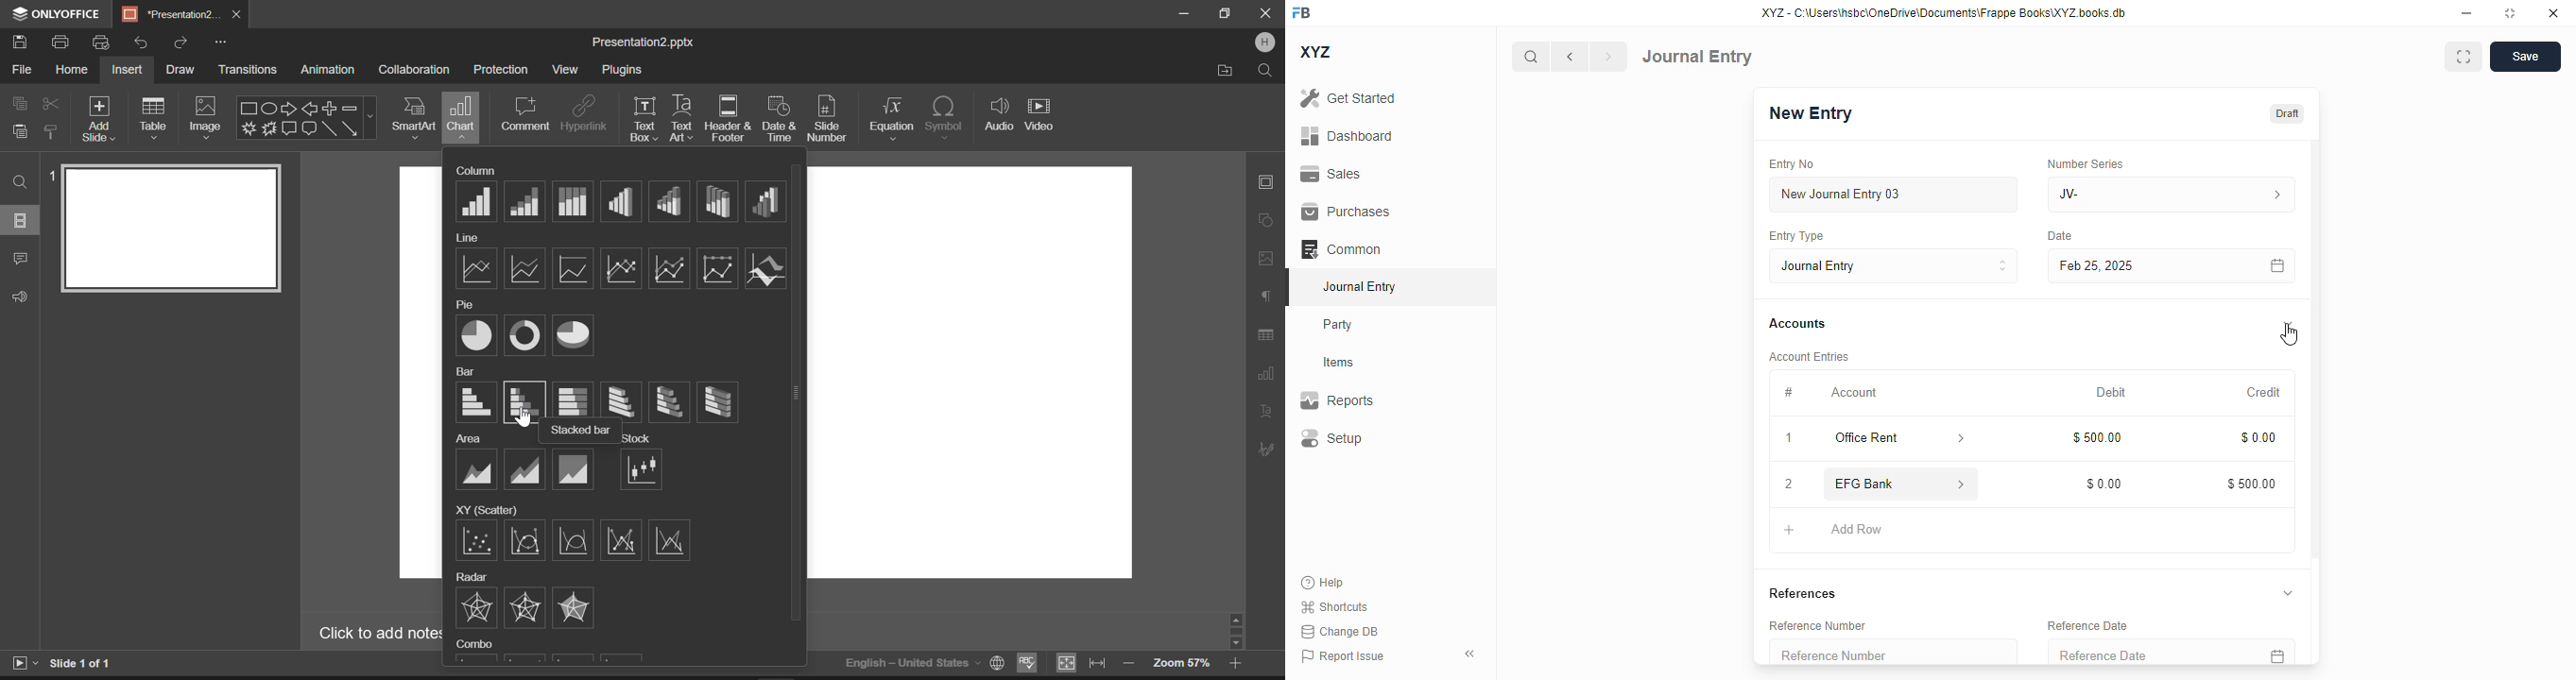 This screenshot has height=700, width=2576. I want to click on account, so click(1854, 393).